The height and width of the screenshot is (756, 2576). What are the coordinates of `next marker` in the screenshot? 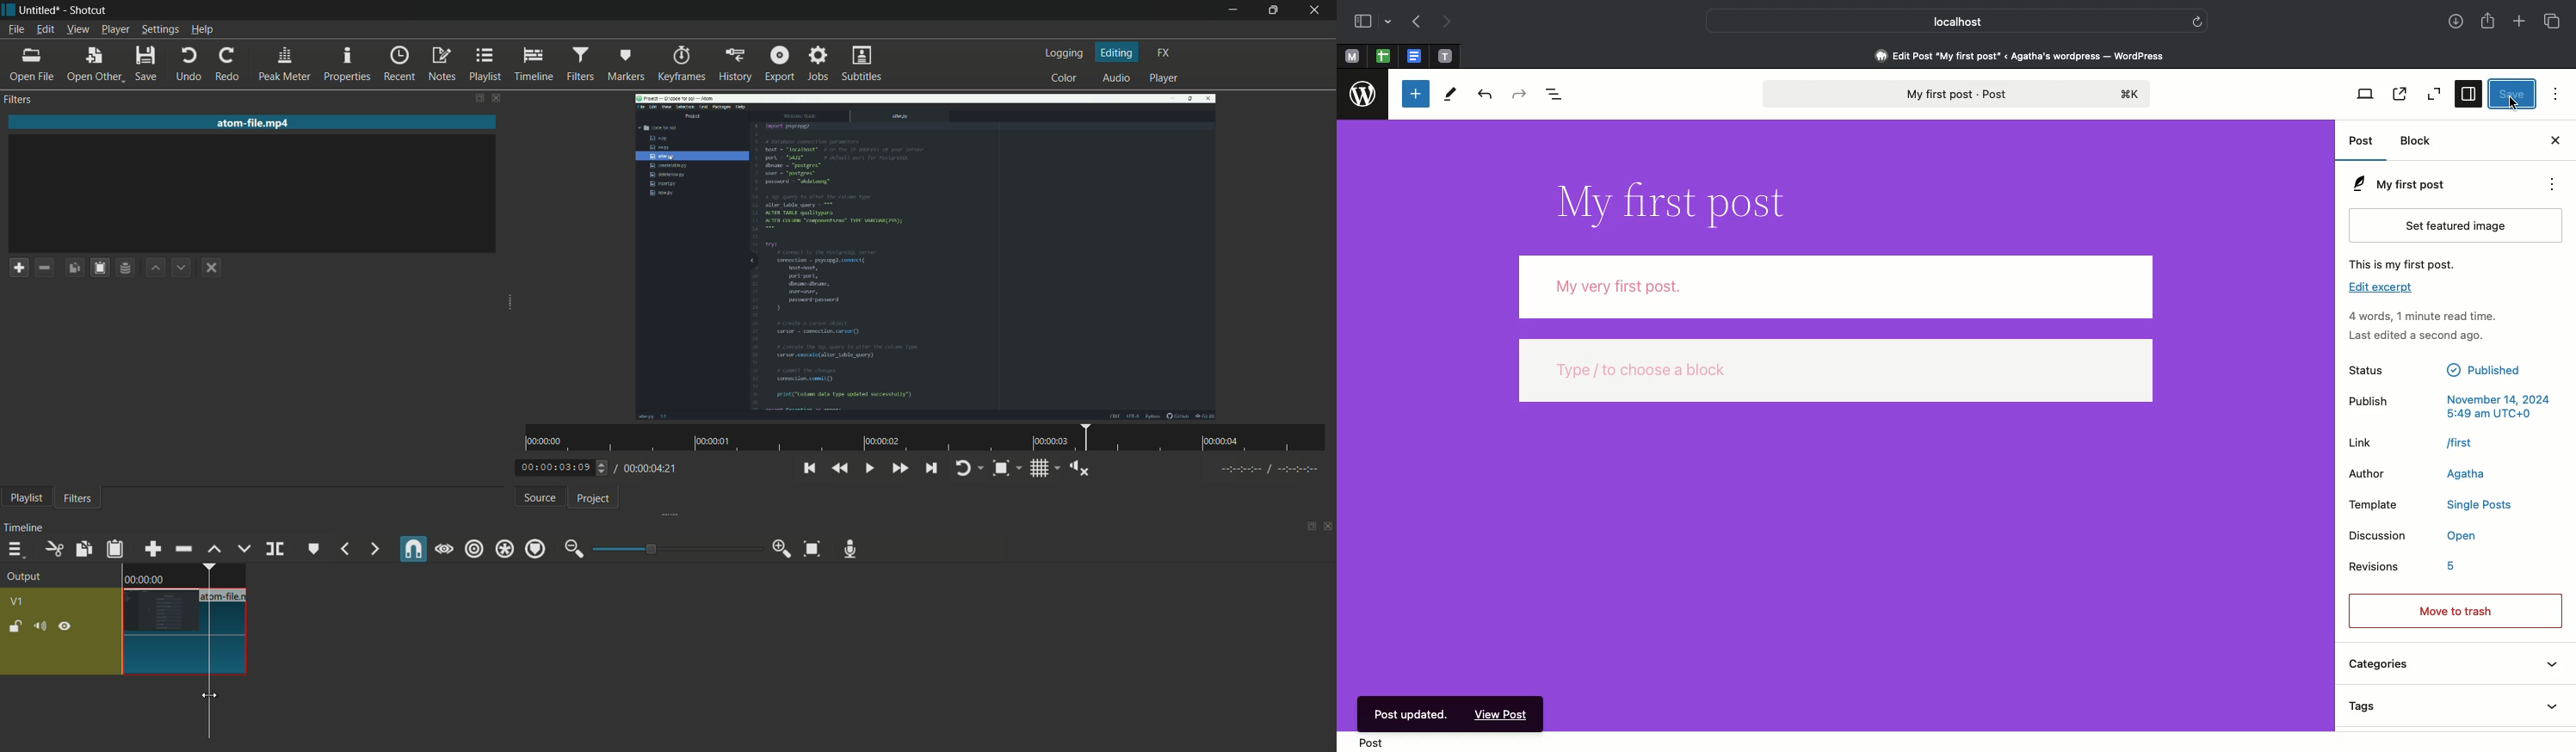 It's located at (373, 549).